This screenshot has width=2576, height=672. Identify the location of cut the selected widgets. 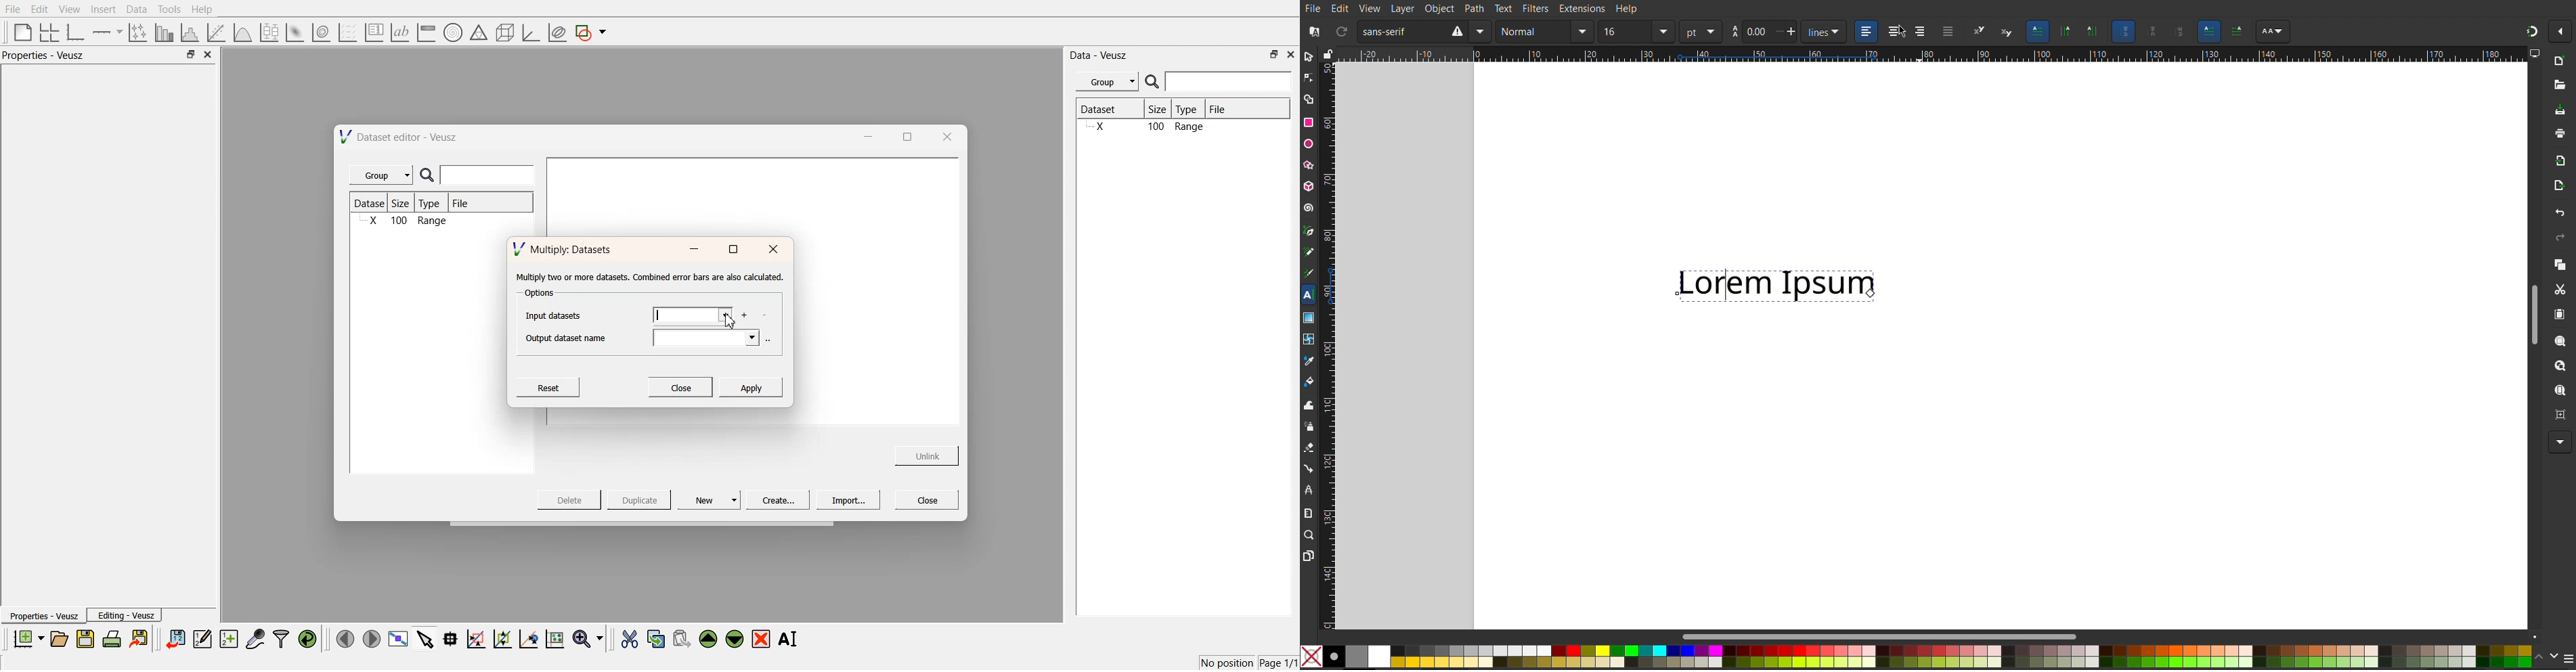
(628, 640).